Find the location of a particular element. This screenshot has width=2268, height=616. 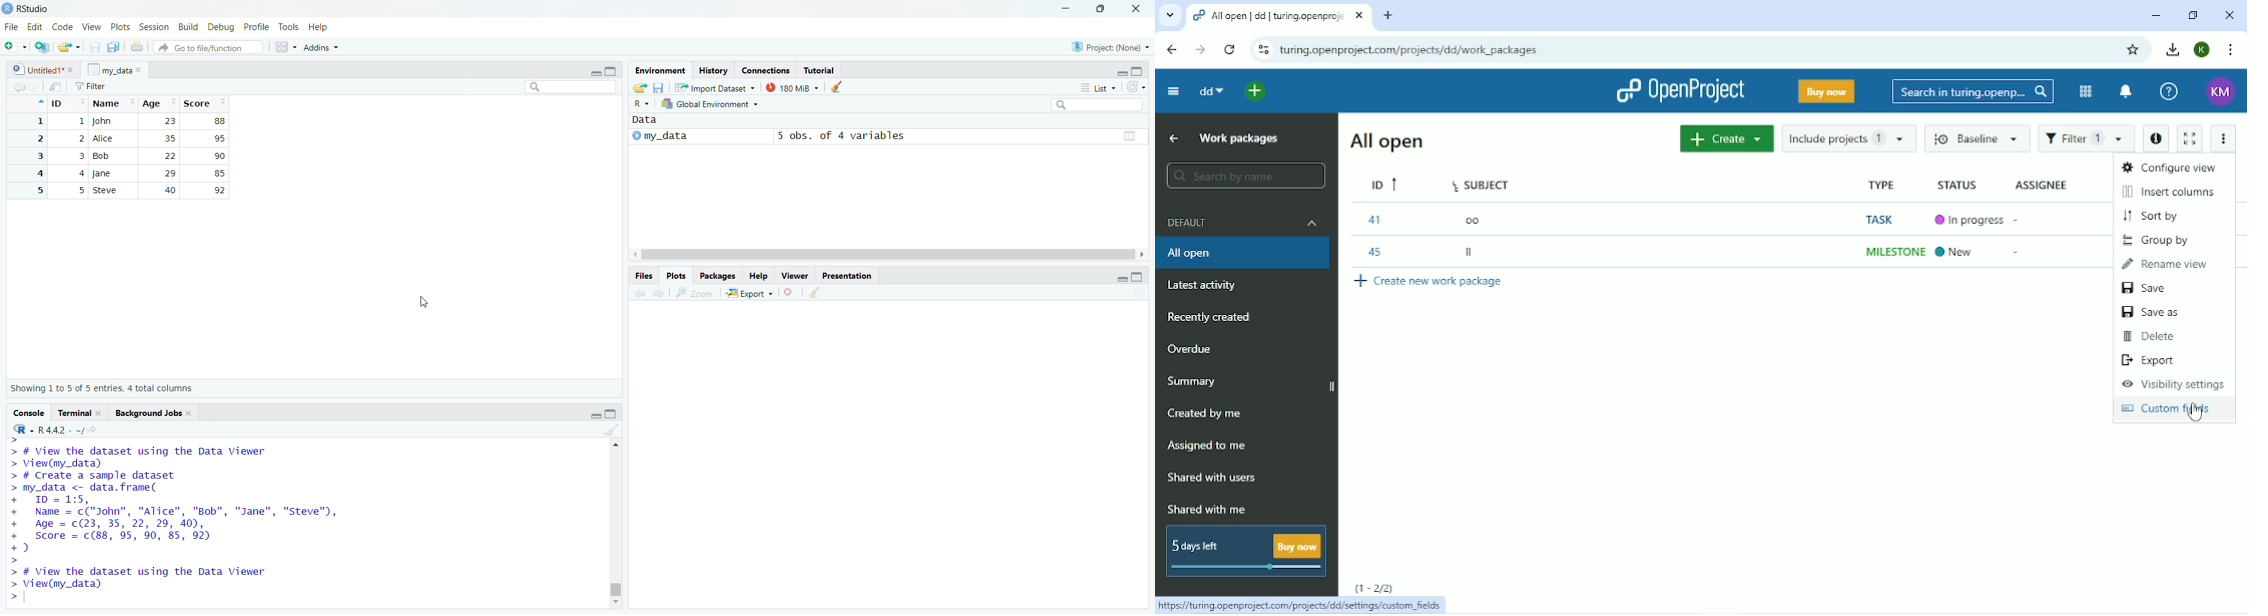

Addns is located at coordinates (324, 48).